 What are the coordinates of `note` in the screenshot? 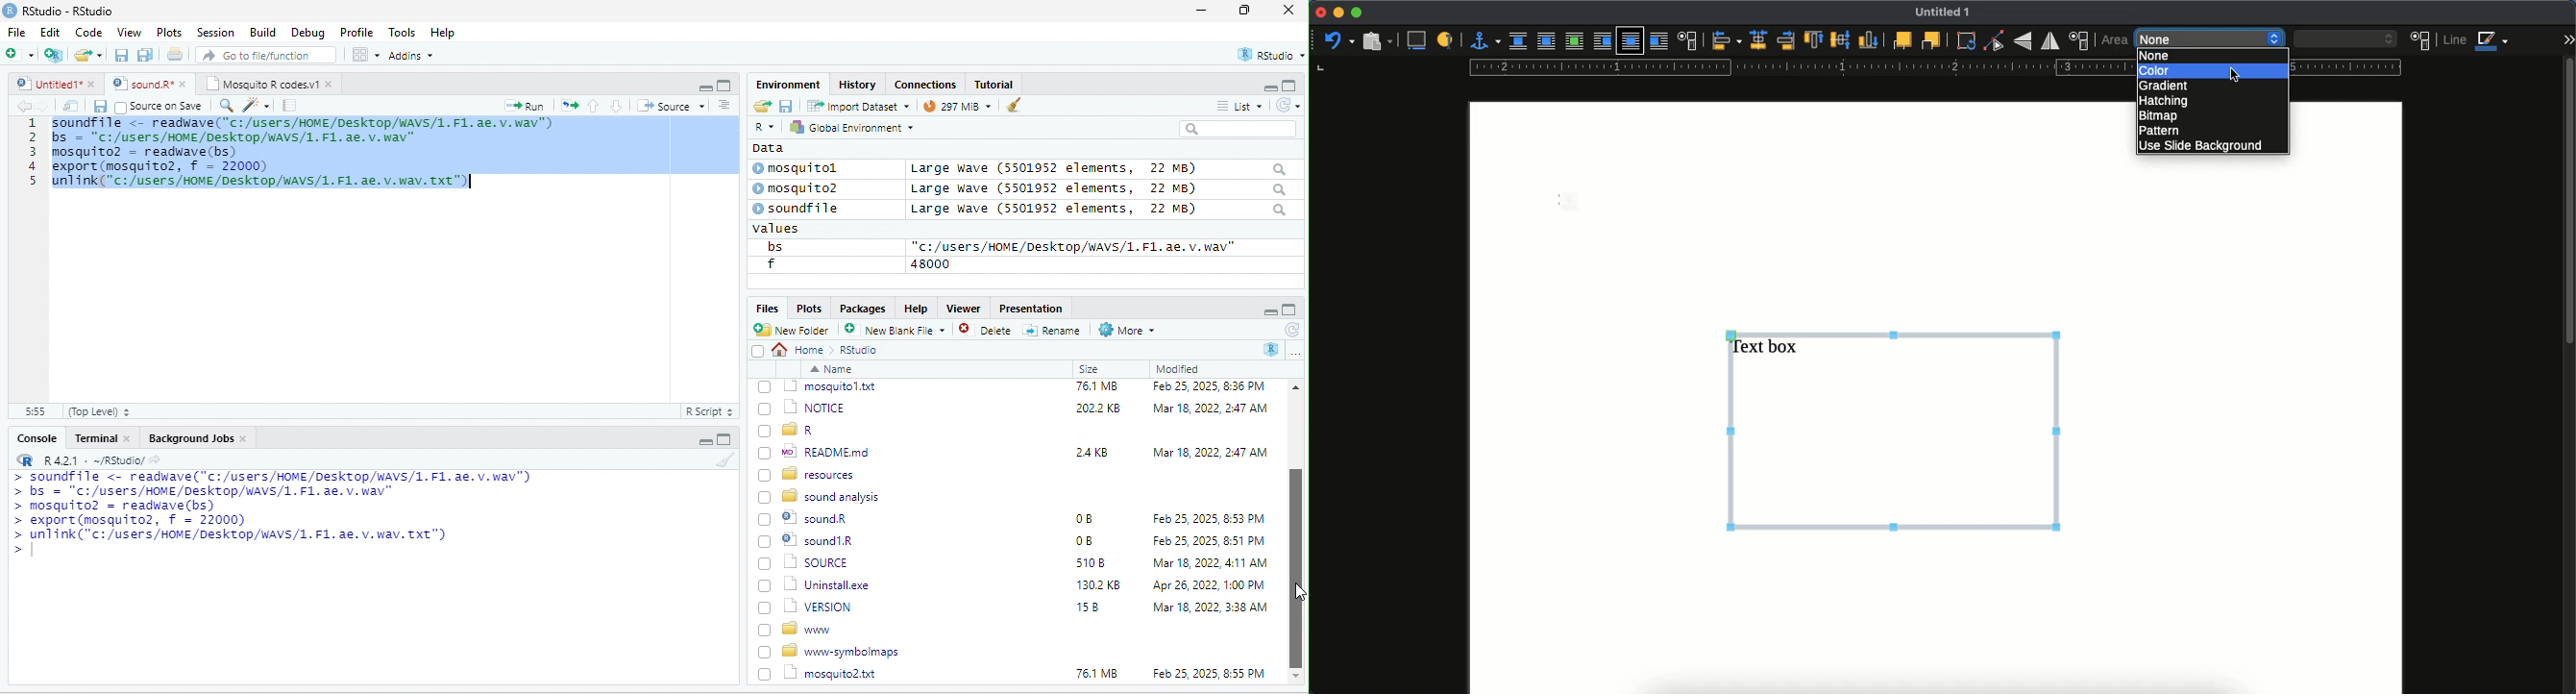 It's located at (290, 105).